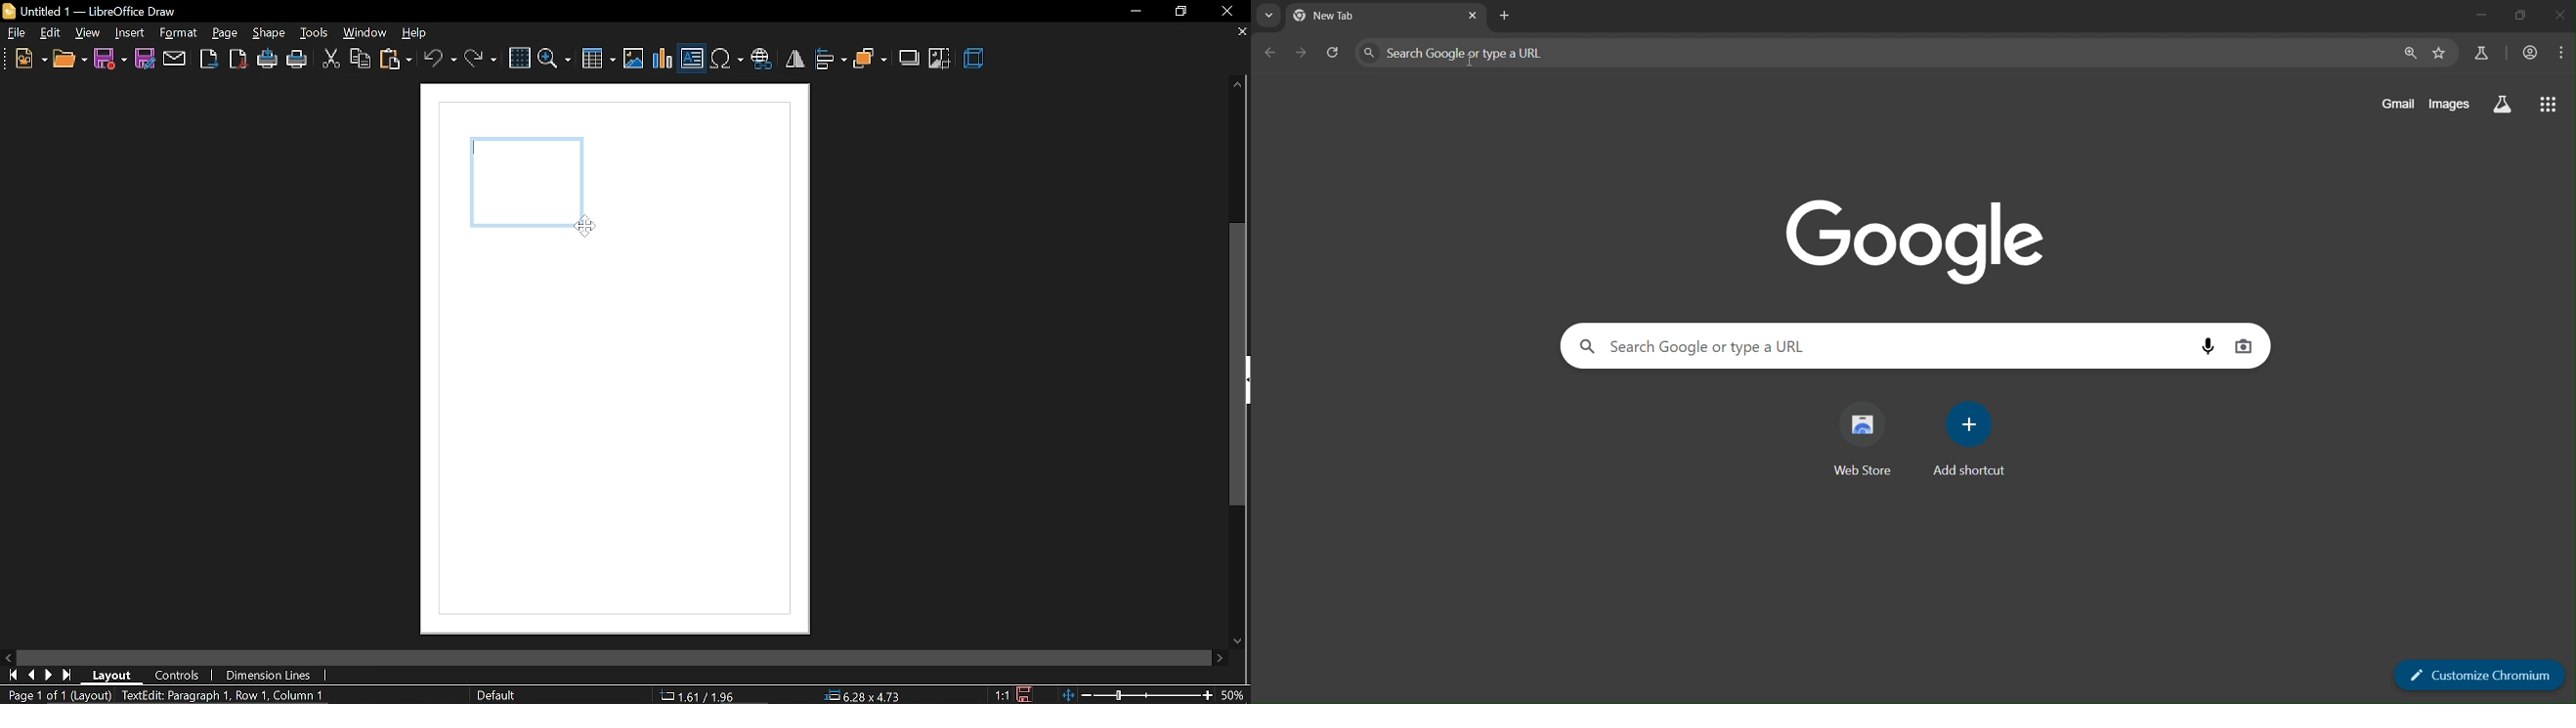 This screenshot has height=728, width=2576. I want to click on search Google or type a URL, so click(1761, 344).